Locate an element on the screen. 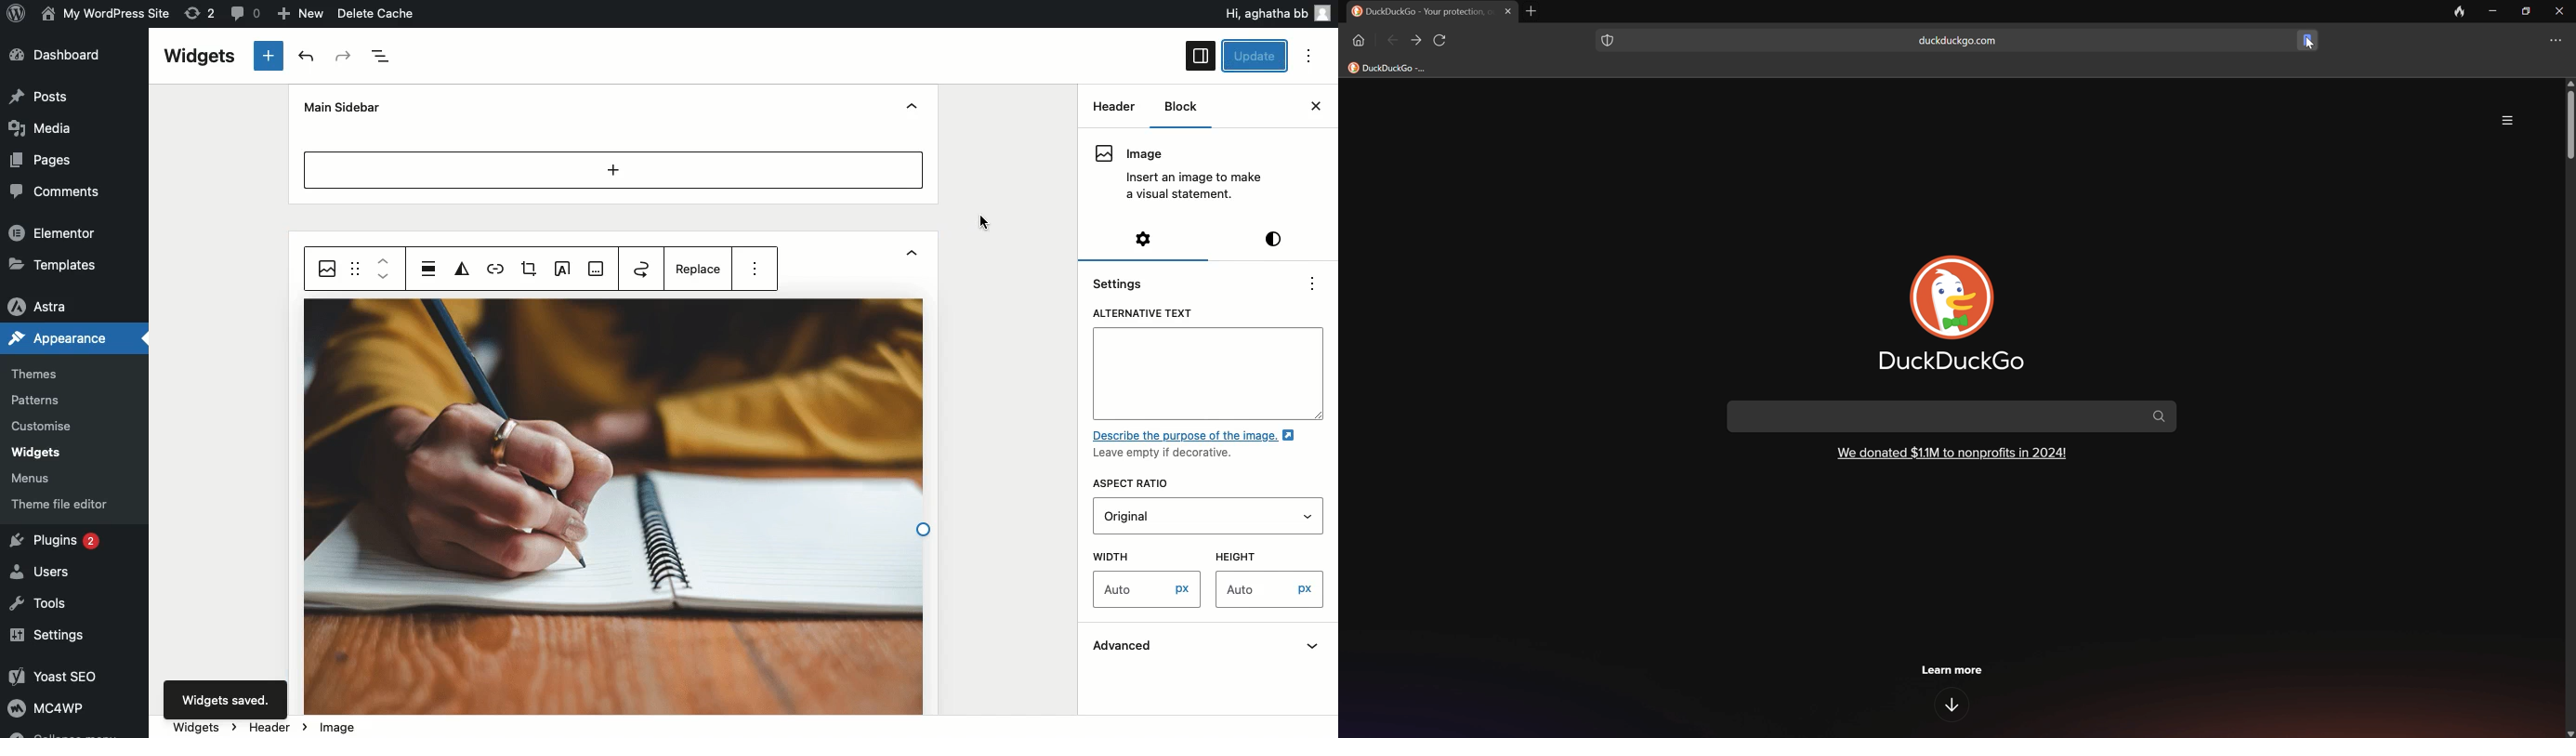  Elementor is located at coordinates (54, 231).